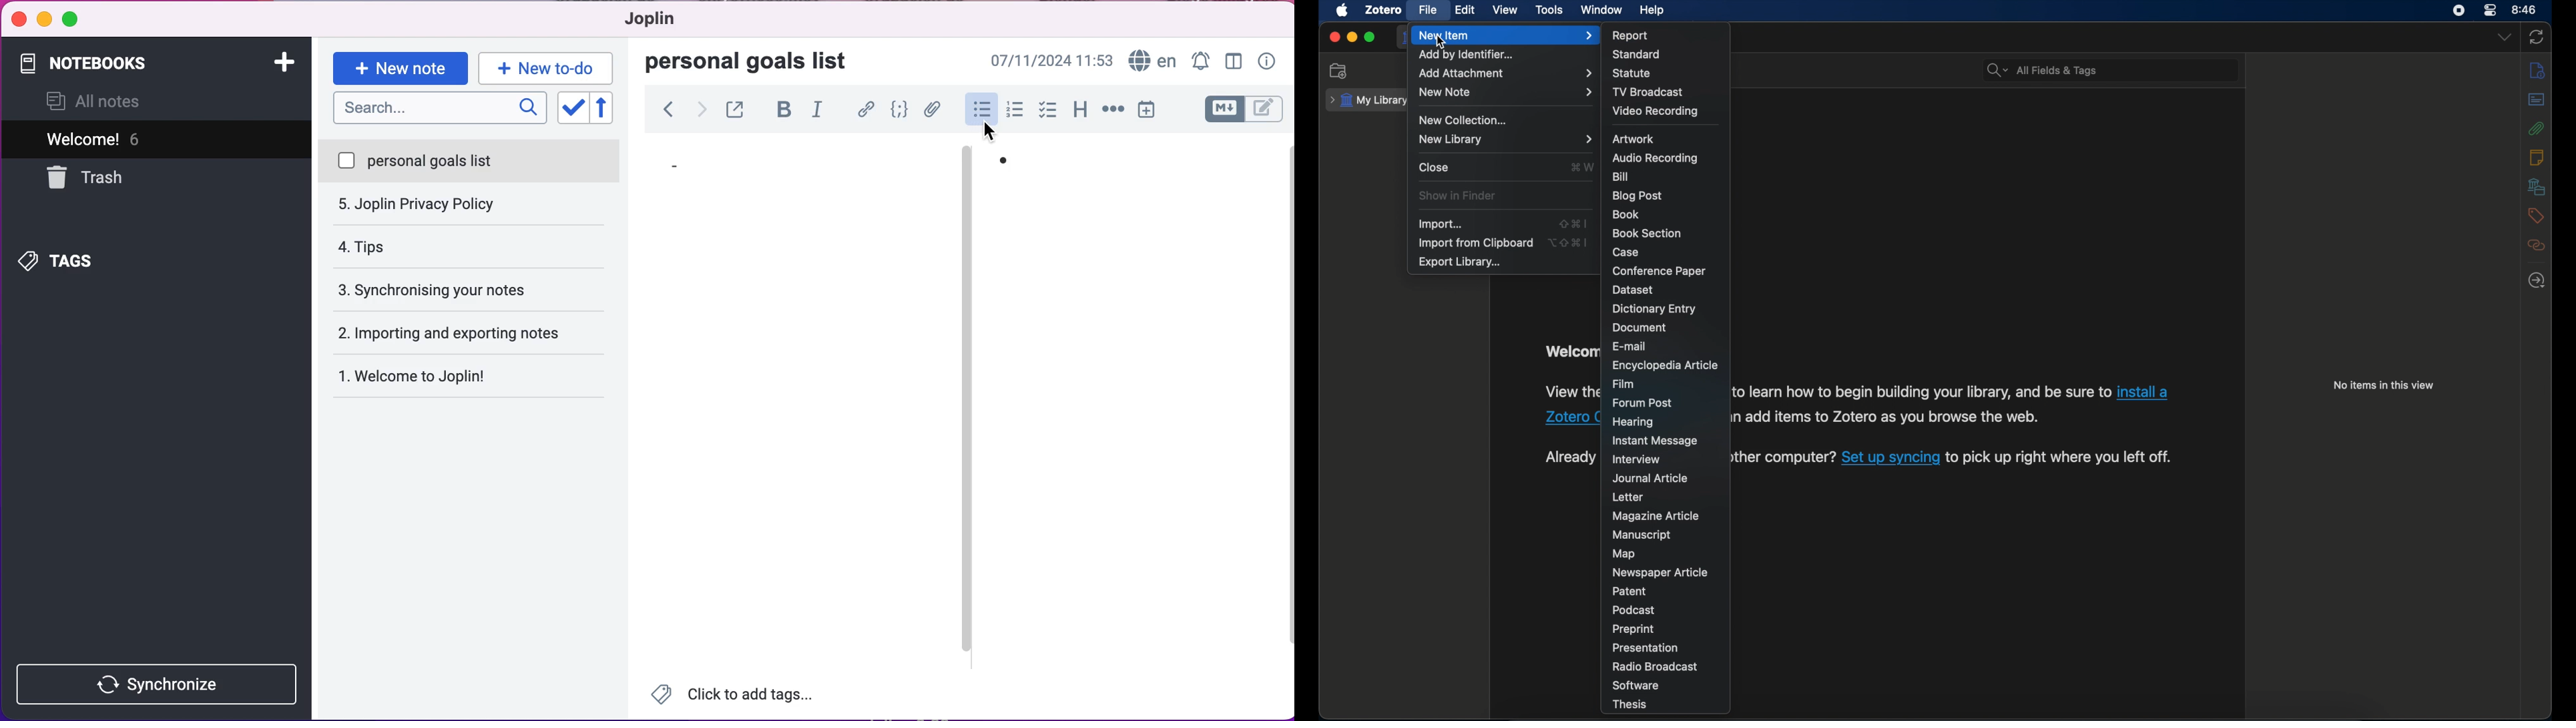  I want to click on map, so click(1625, 554).